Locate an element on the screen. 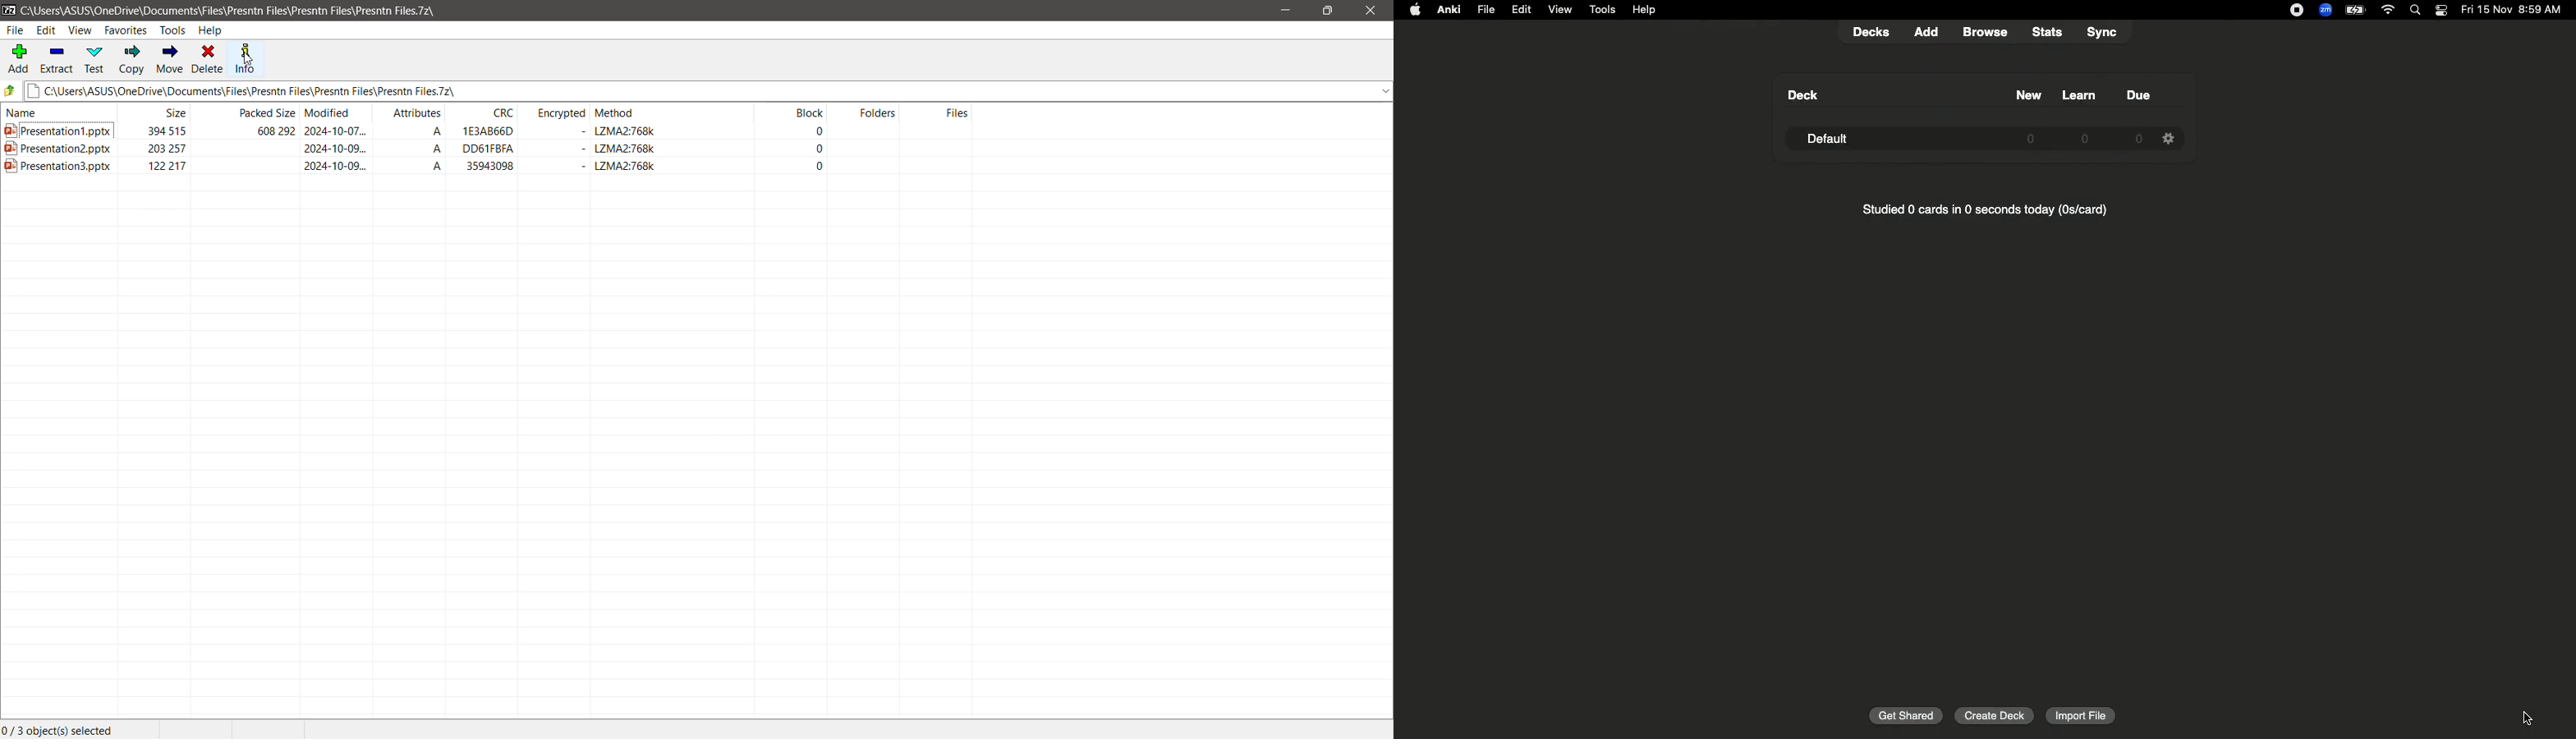 This screenshot has height=756, width=2576. = LLZMAZ:/68K is located at coordinates (621, 168).